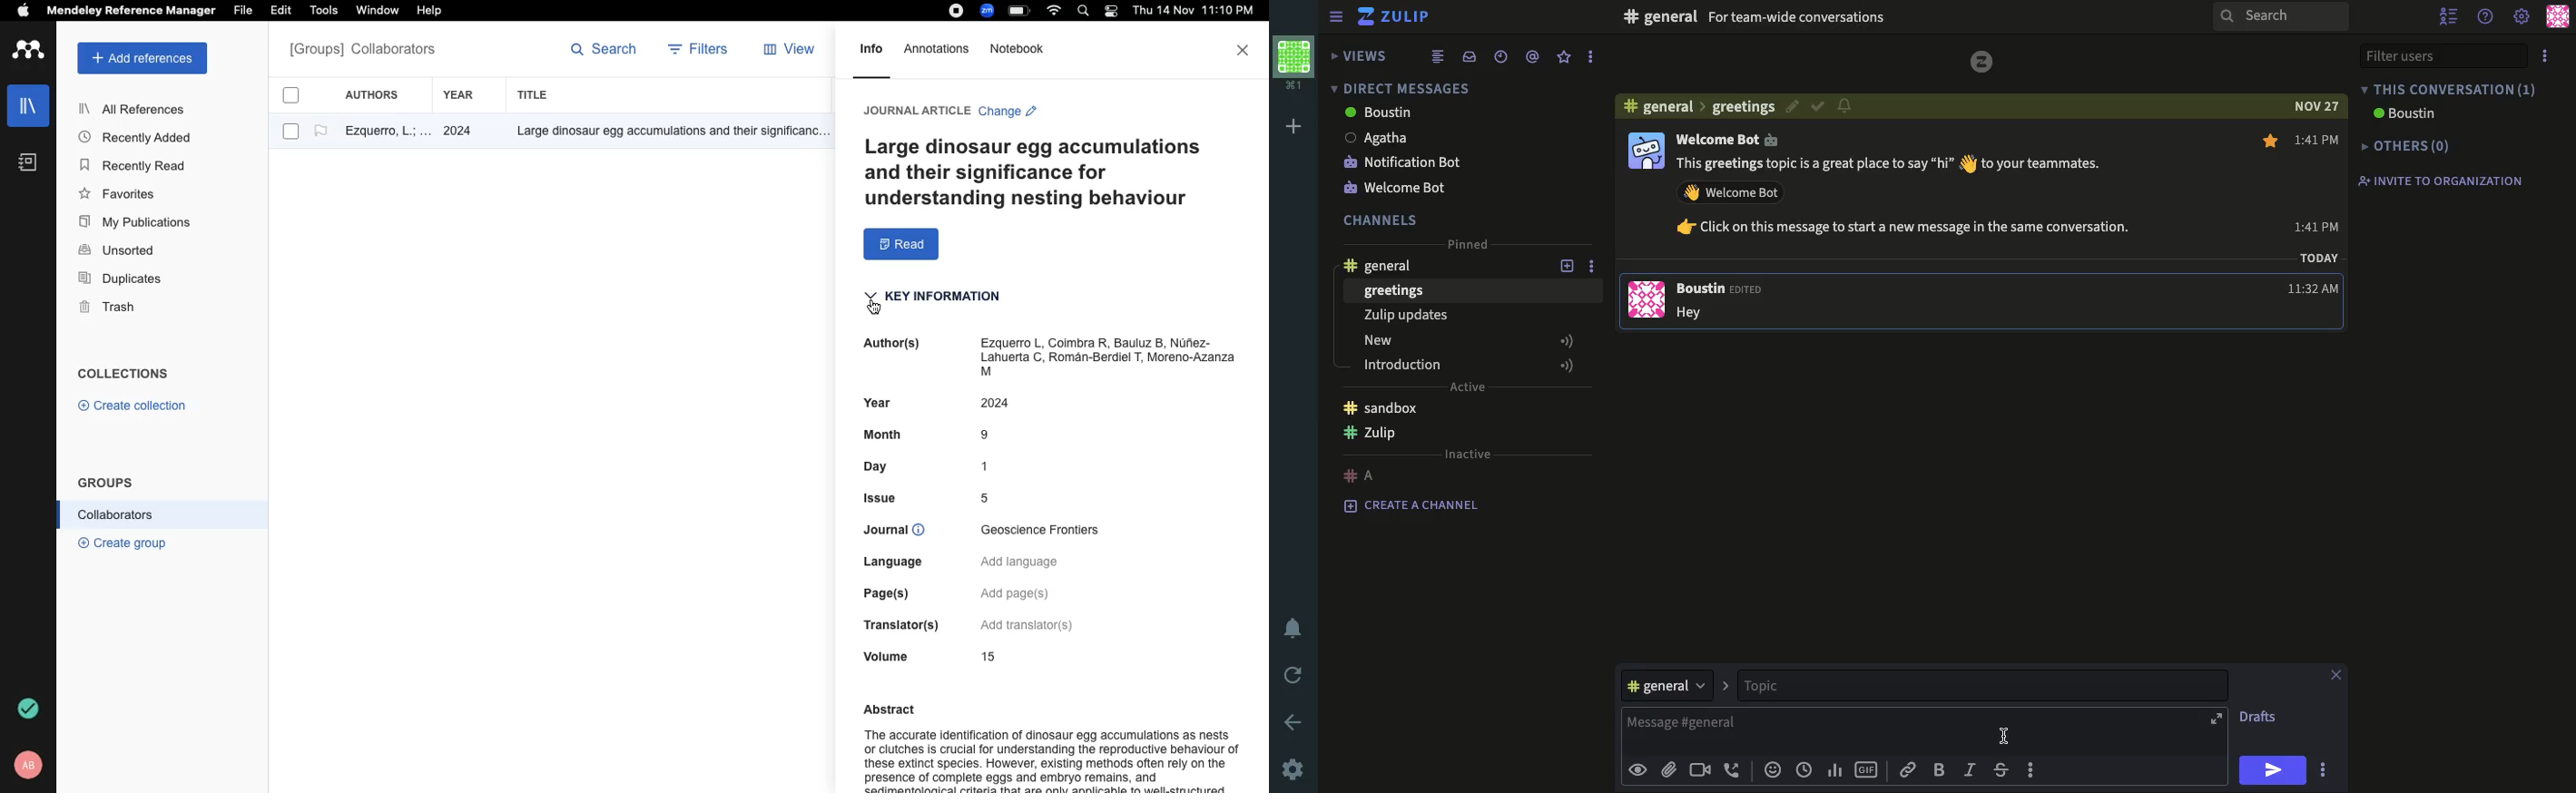 The width and height of the screenshot is (2576, 812). What do you see at coordinates (1845, 106) in the screenshot?
I see `notification` at bounding box center [1845, 106].